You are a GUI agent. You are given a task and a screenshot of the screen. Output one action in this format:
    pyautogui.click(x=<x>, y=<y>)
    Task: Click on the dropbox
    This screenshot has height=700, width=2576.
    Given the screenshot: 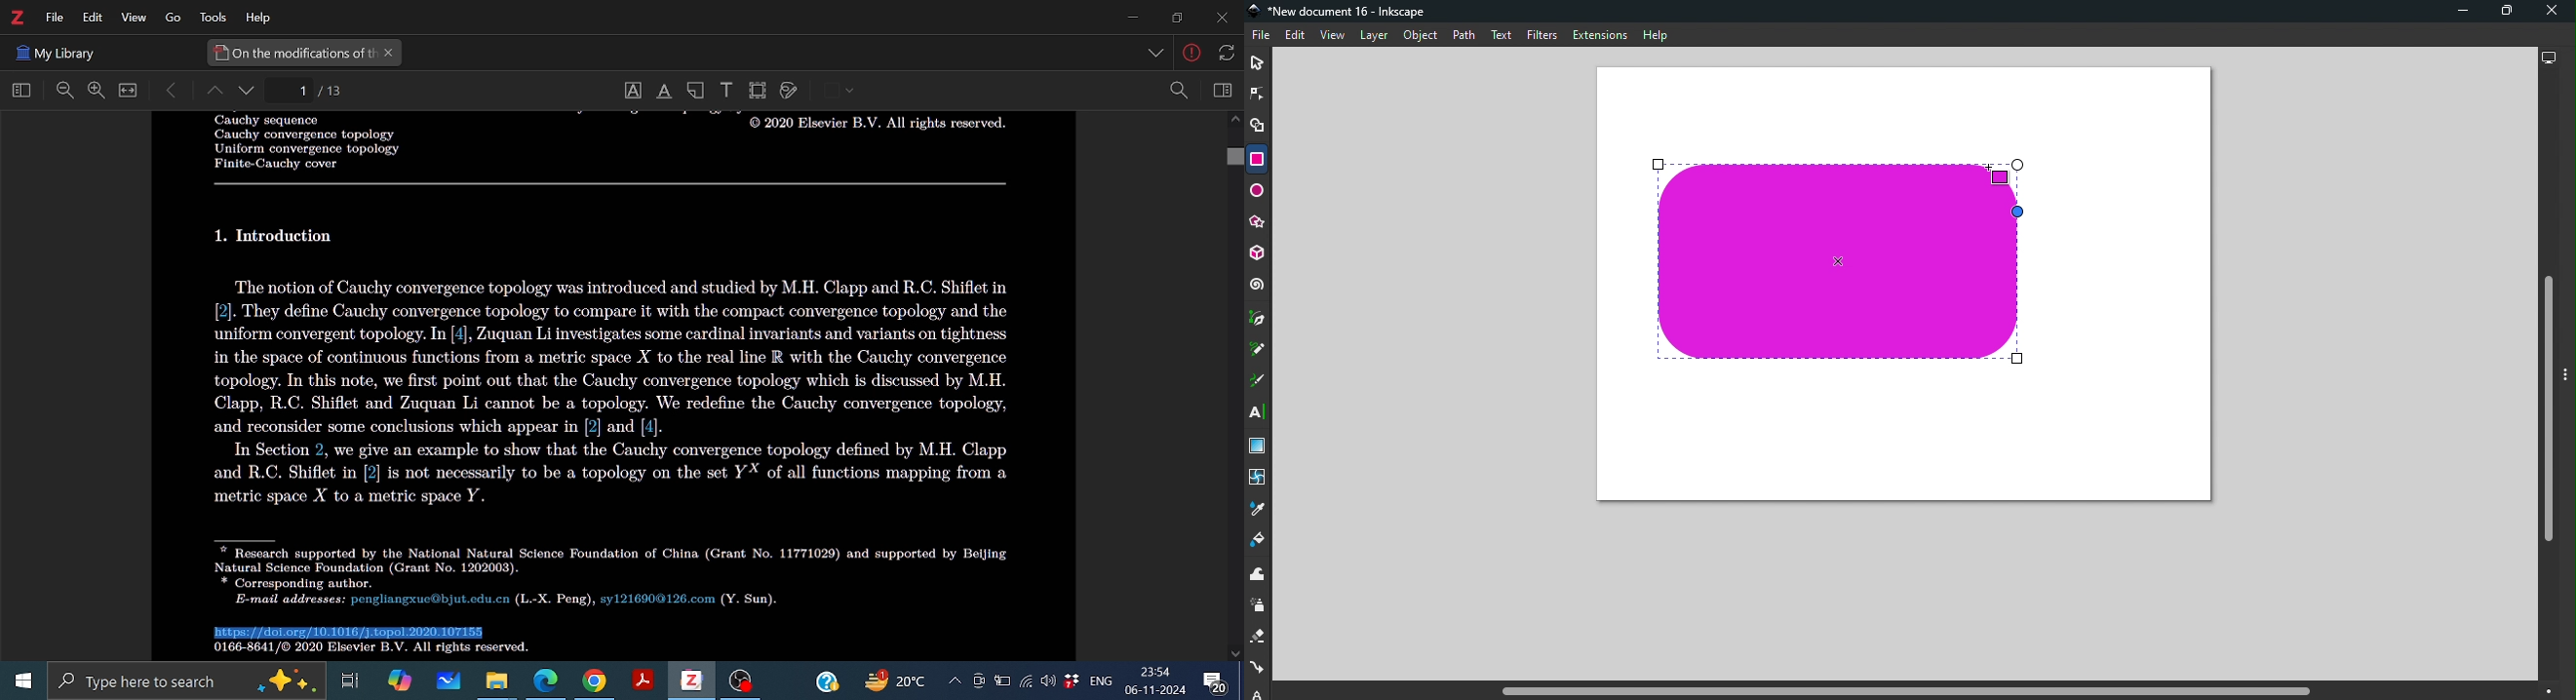 What is the action you would take?
    pyautogui.click(x=1072, y=682)
    